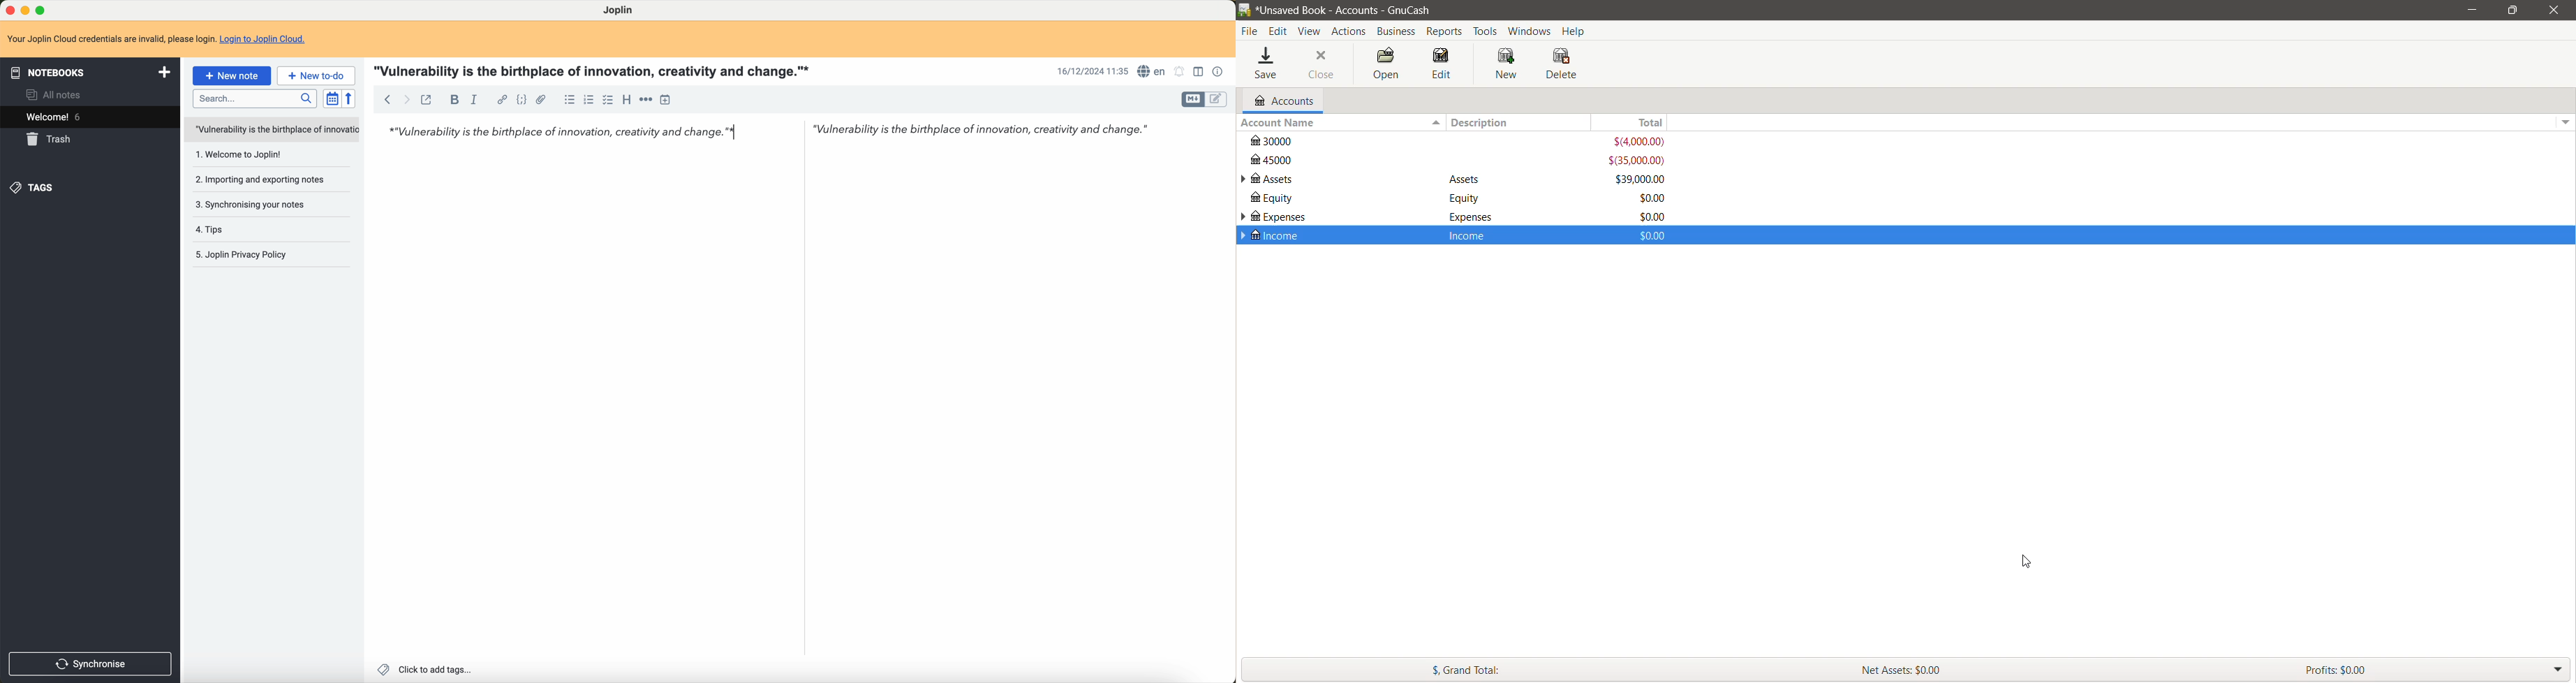  What do you see at coordinates (242, 156) in the screenshot?
I see `1.welcome to Joplin` at bounding box center [242, 156].